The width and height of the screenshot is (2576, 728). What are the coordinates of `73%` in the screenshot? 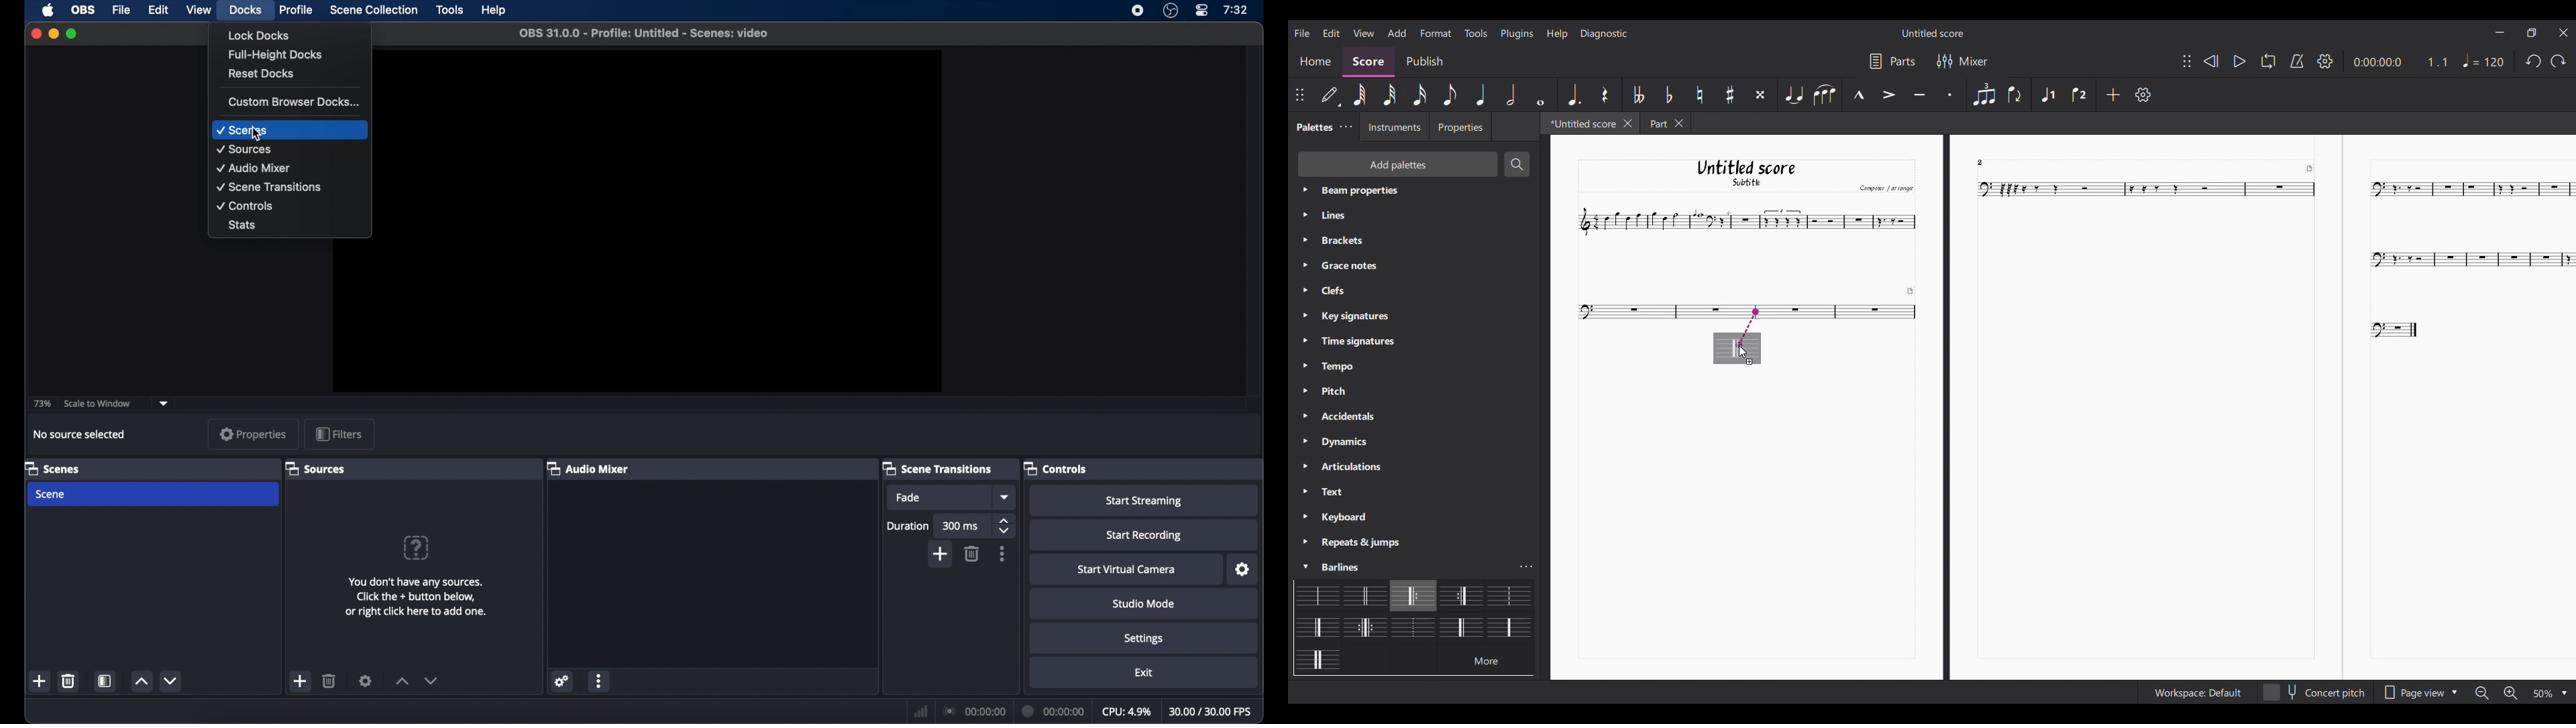 It's located at (42, 404).